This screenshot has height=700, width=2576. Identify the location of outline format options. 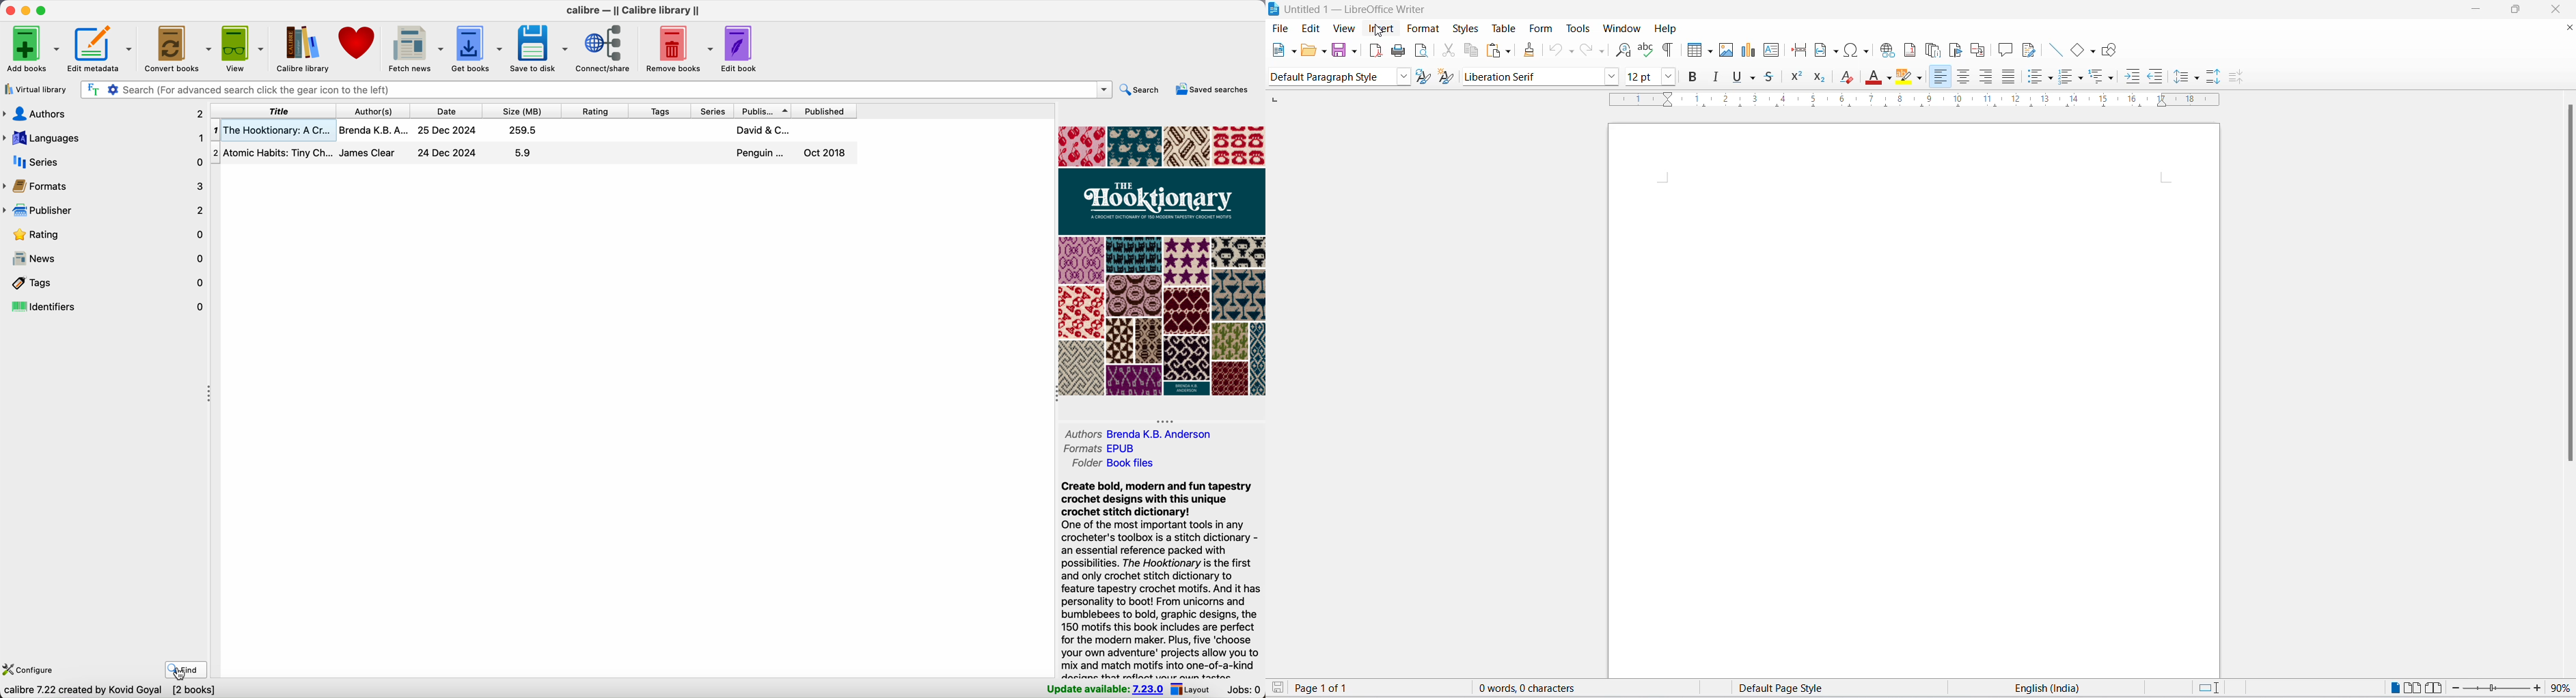
(2111, 79).